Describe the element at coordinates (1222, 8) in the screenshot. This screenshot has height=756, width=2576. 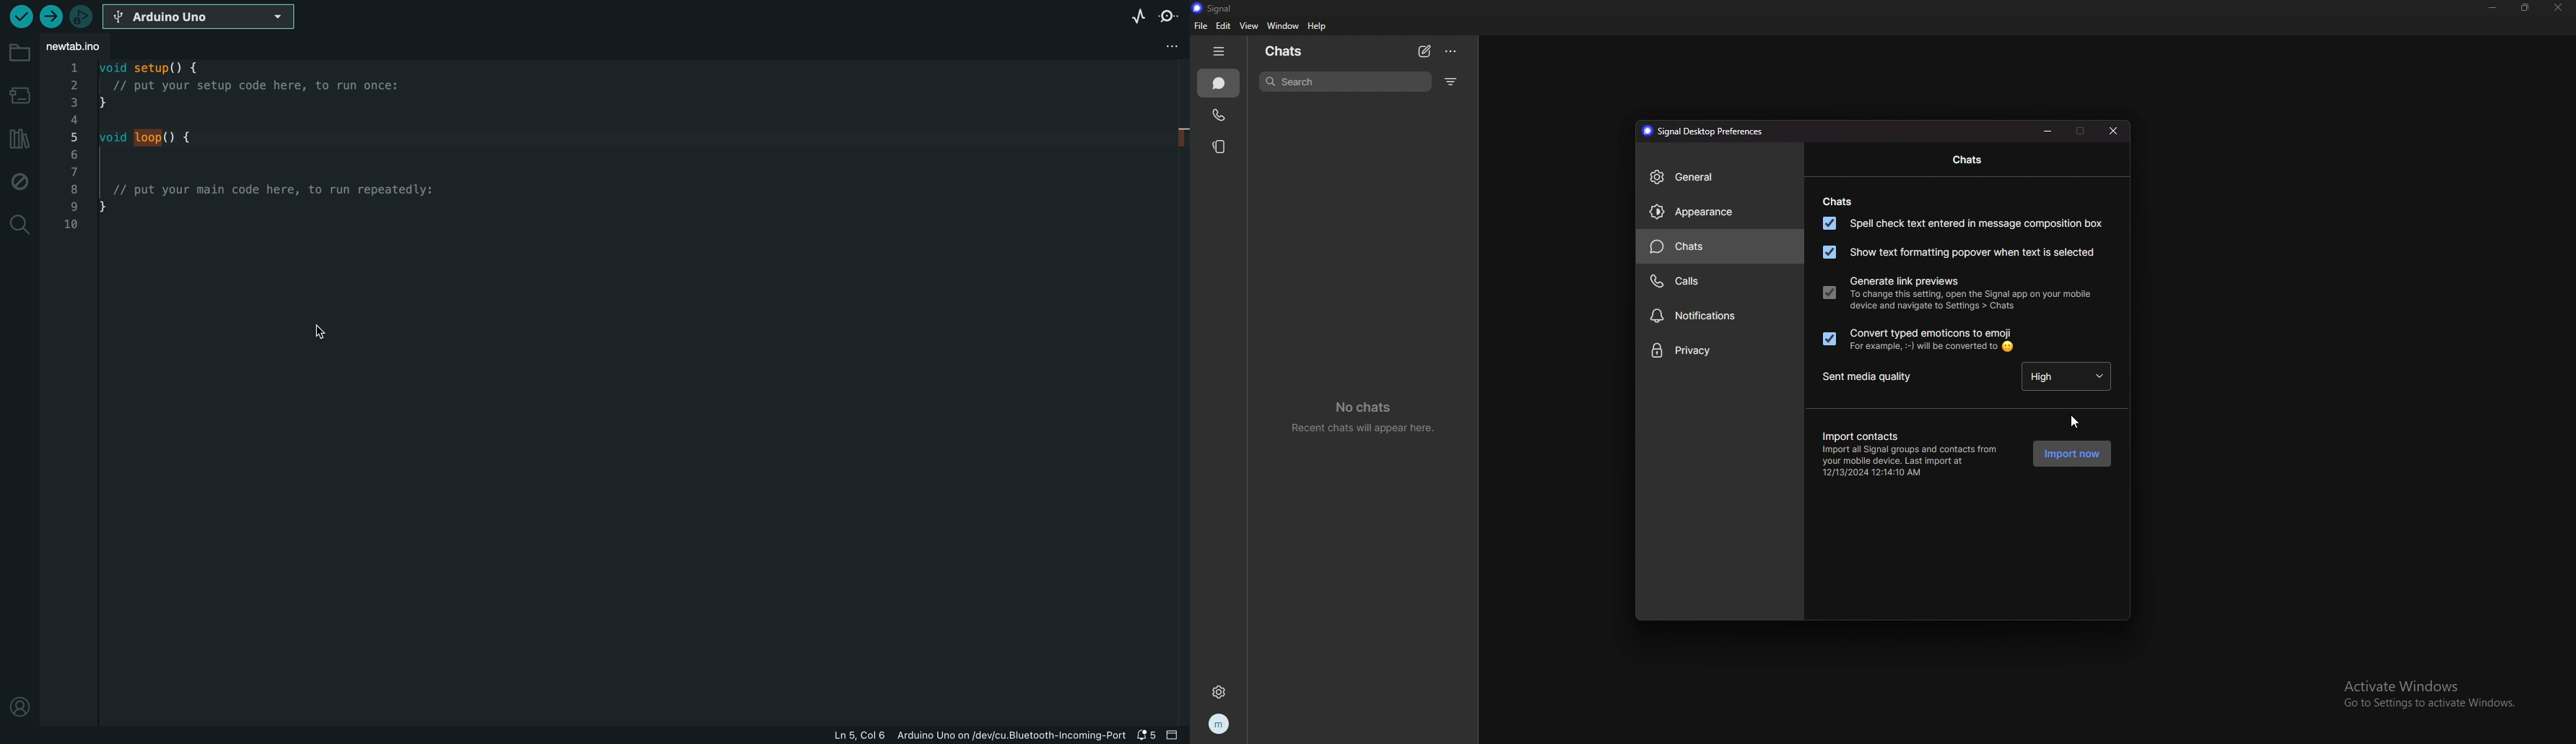
I see `signal` at that location.